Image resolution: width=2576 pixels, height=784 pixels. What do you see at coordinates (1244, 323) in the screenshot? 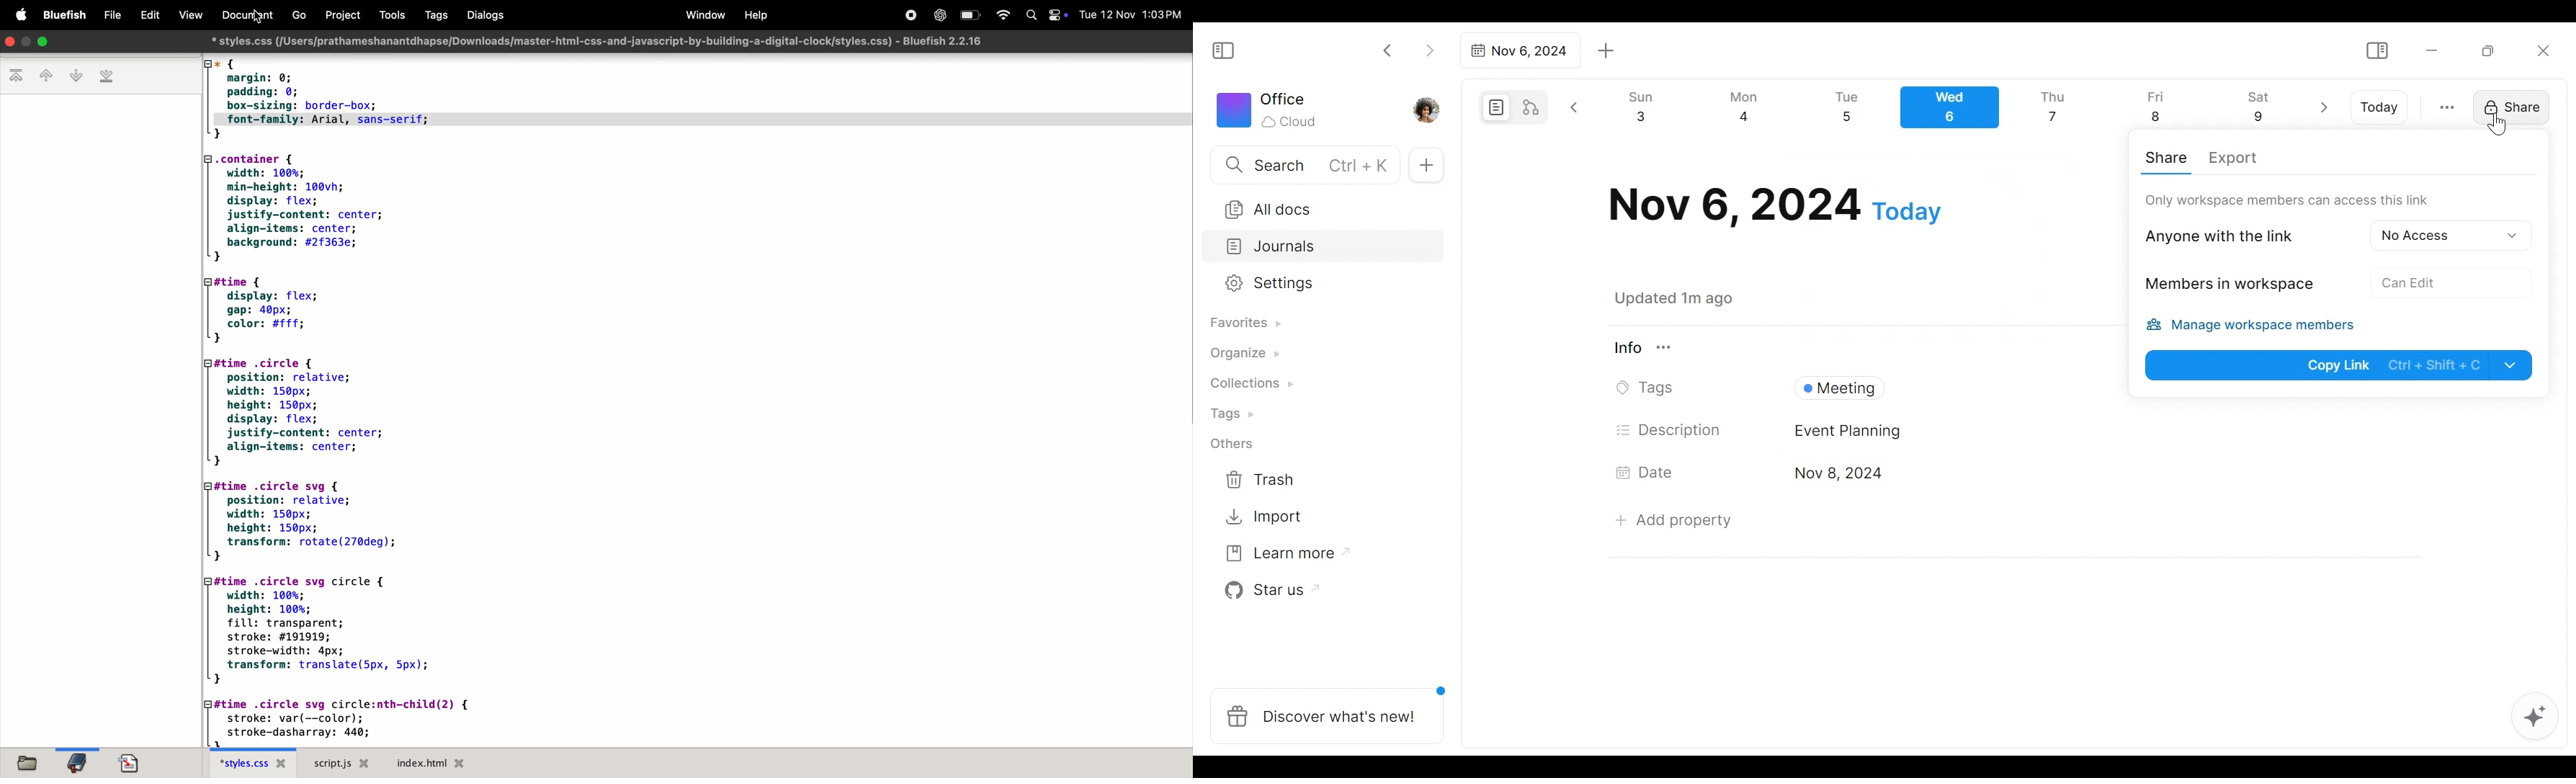
I see `Favorites` at bounding box center [1244, 323].